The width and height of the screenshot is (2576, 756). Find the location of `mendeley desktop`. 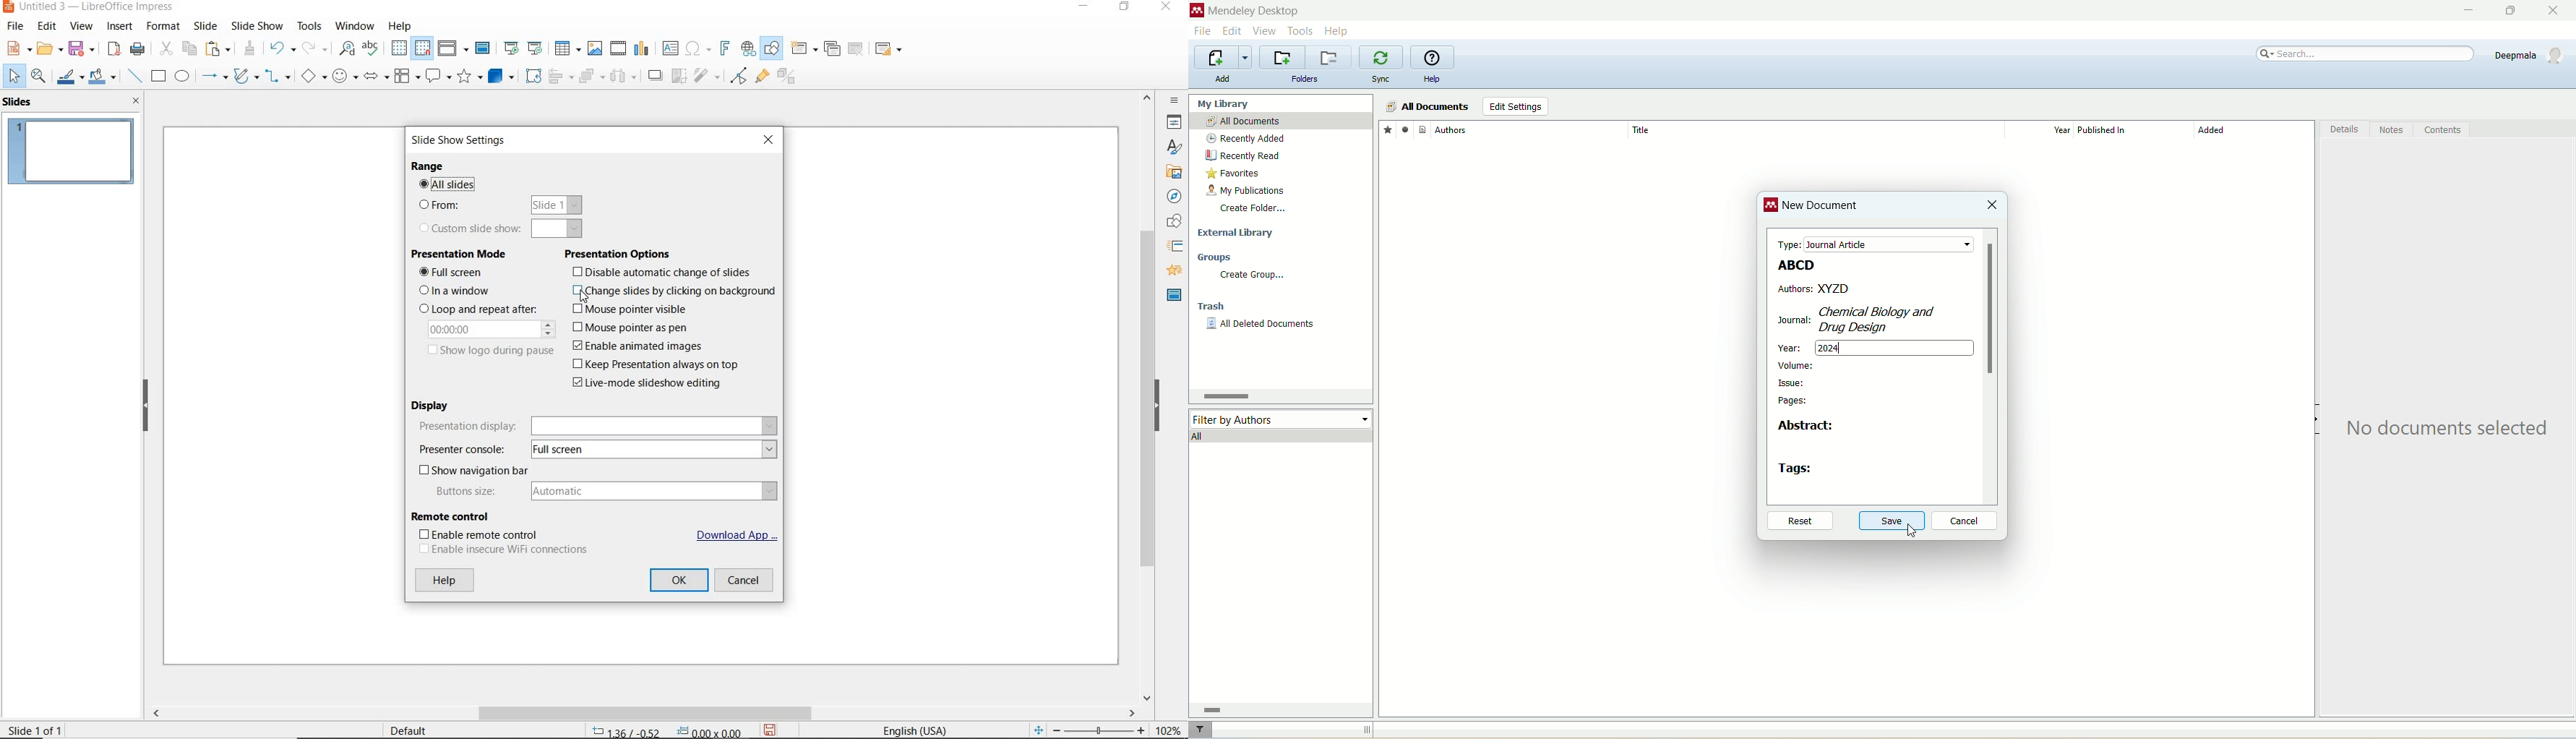

mendeley desktop is located at coordinates (1252, 12).